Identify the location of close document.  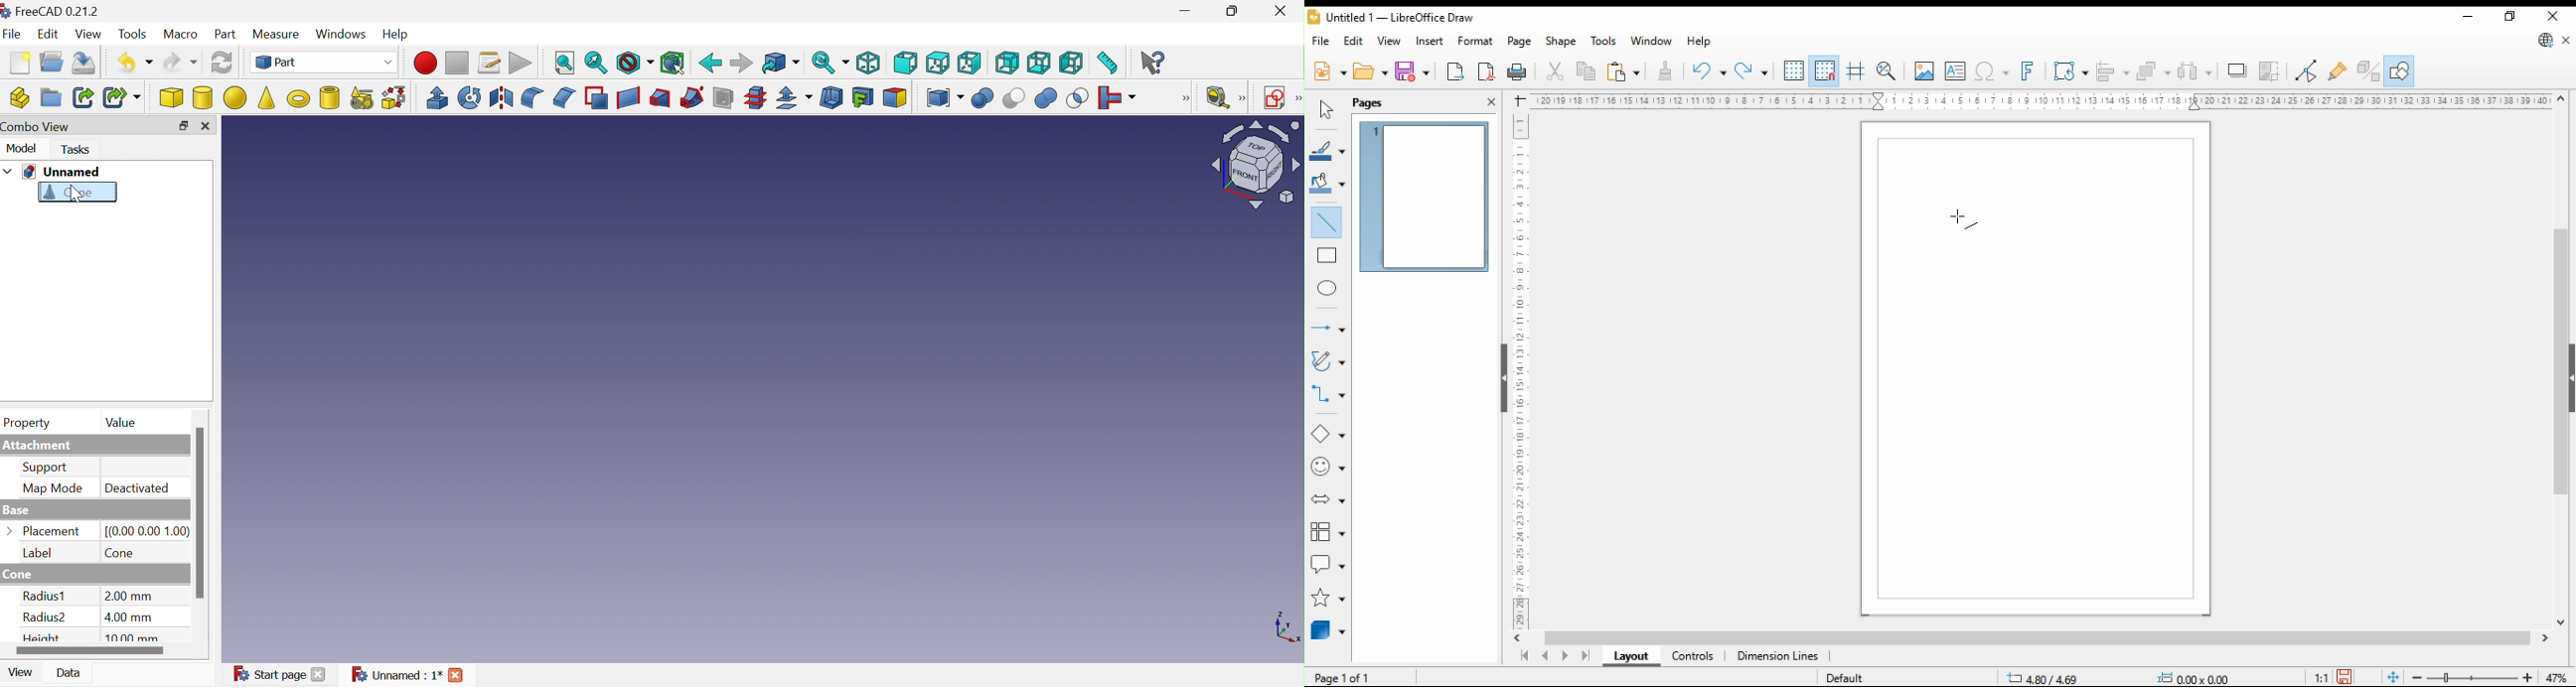
(2567, 42).